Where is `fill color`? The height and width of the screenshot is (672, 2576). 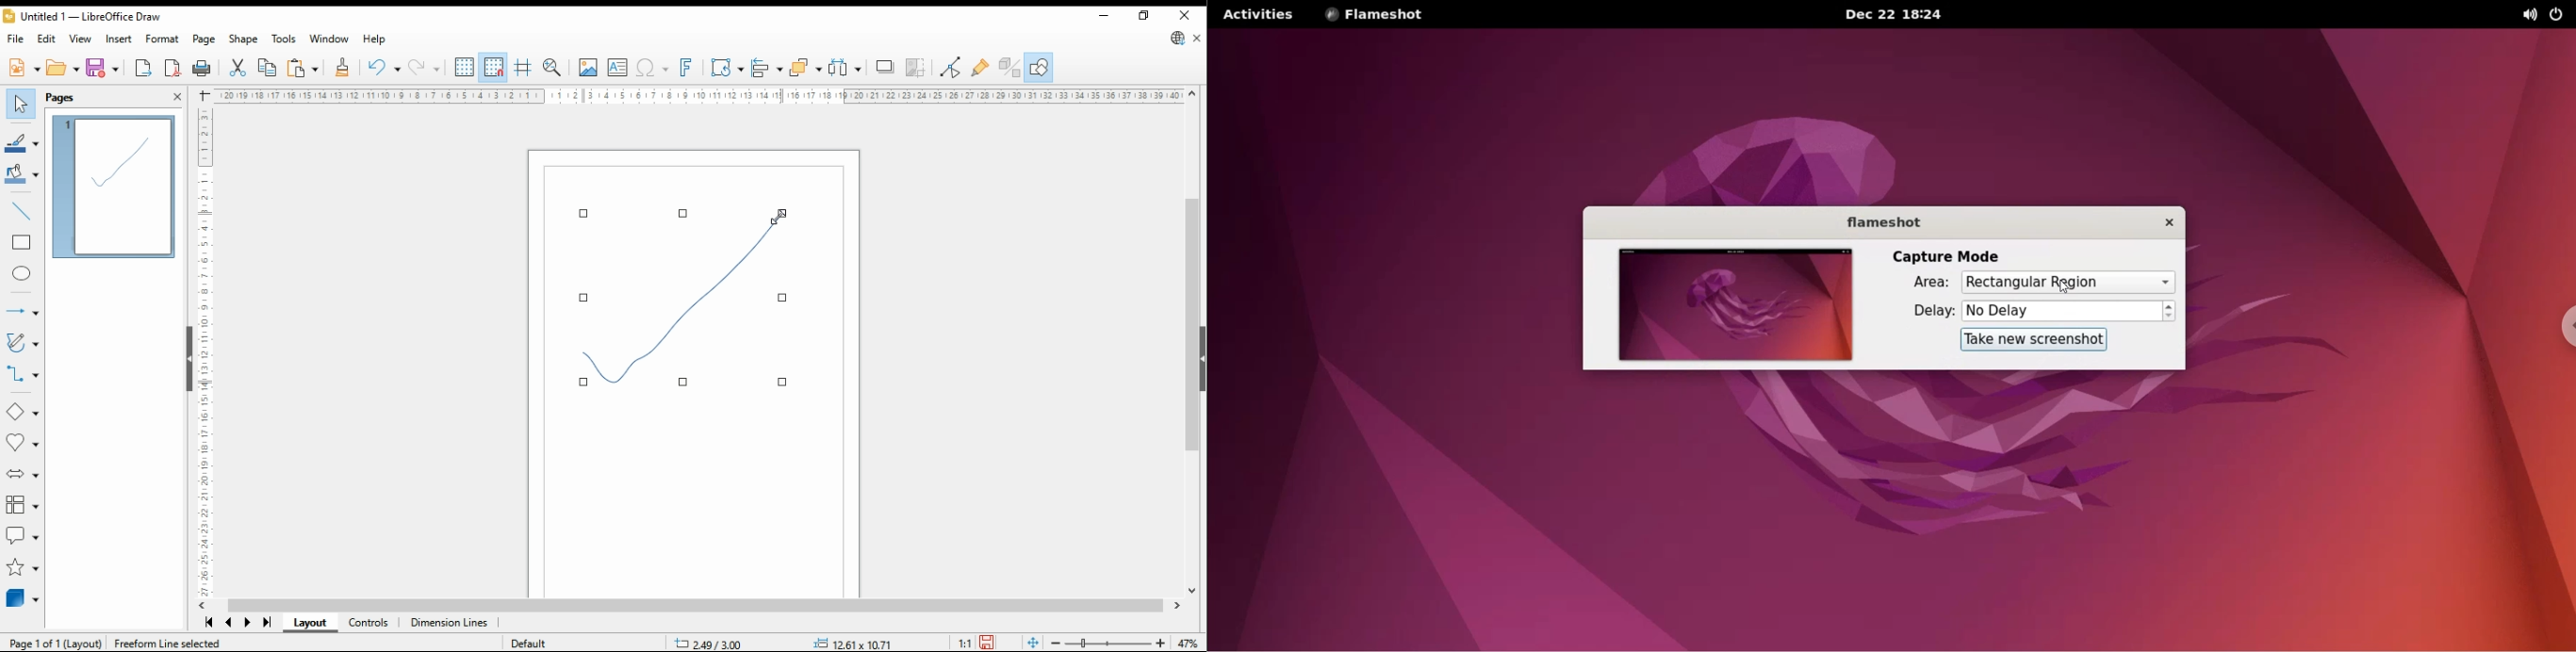
fill color is located at coordinates (23, 174).